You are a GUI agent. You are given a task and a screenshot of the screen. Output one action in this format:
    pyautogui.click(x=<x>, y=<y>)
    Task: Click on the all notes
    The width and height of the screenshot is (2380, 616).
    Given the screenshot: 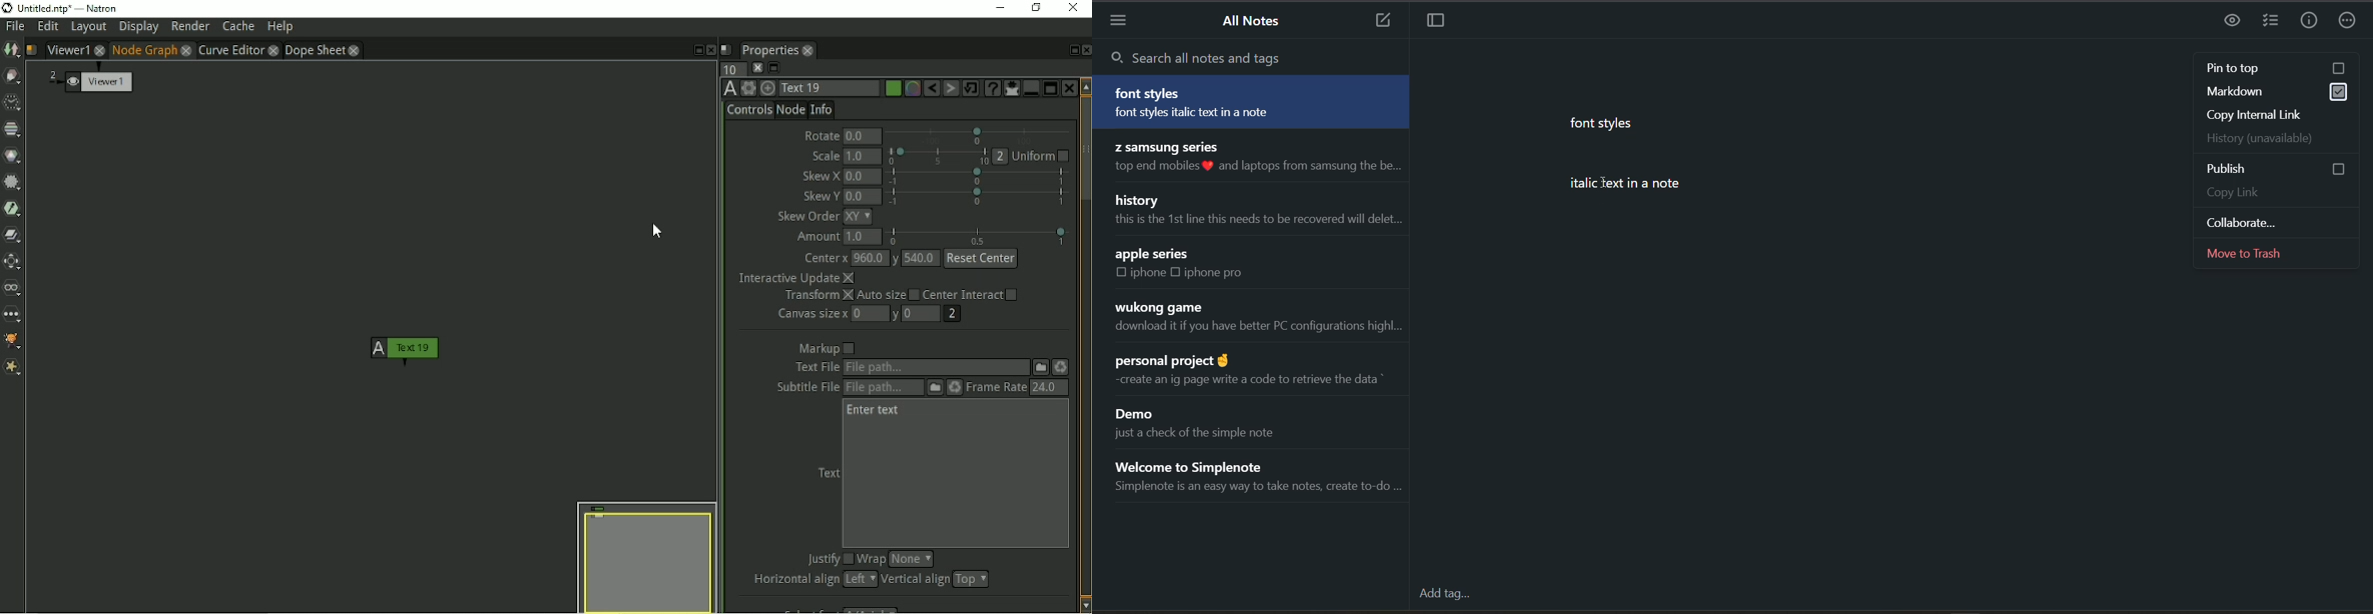 What is the action you would take?
    pyautogui.click(x=1255, y=24)
    